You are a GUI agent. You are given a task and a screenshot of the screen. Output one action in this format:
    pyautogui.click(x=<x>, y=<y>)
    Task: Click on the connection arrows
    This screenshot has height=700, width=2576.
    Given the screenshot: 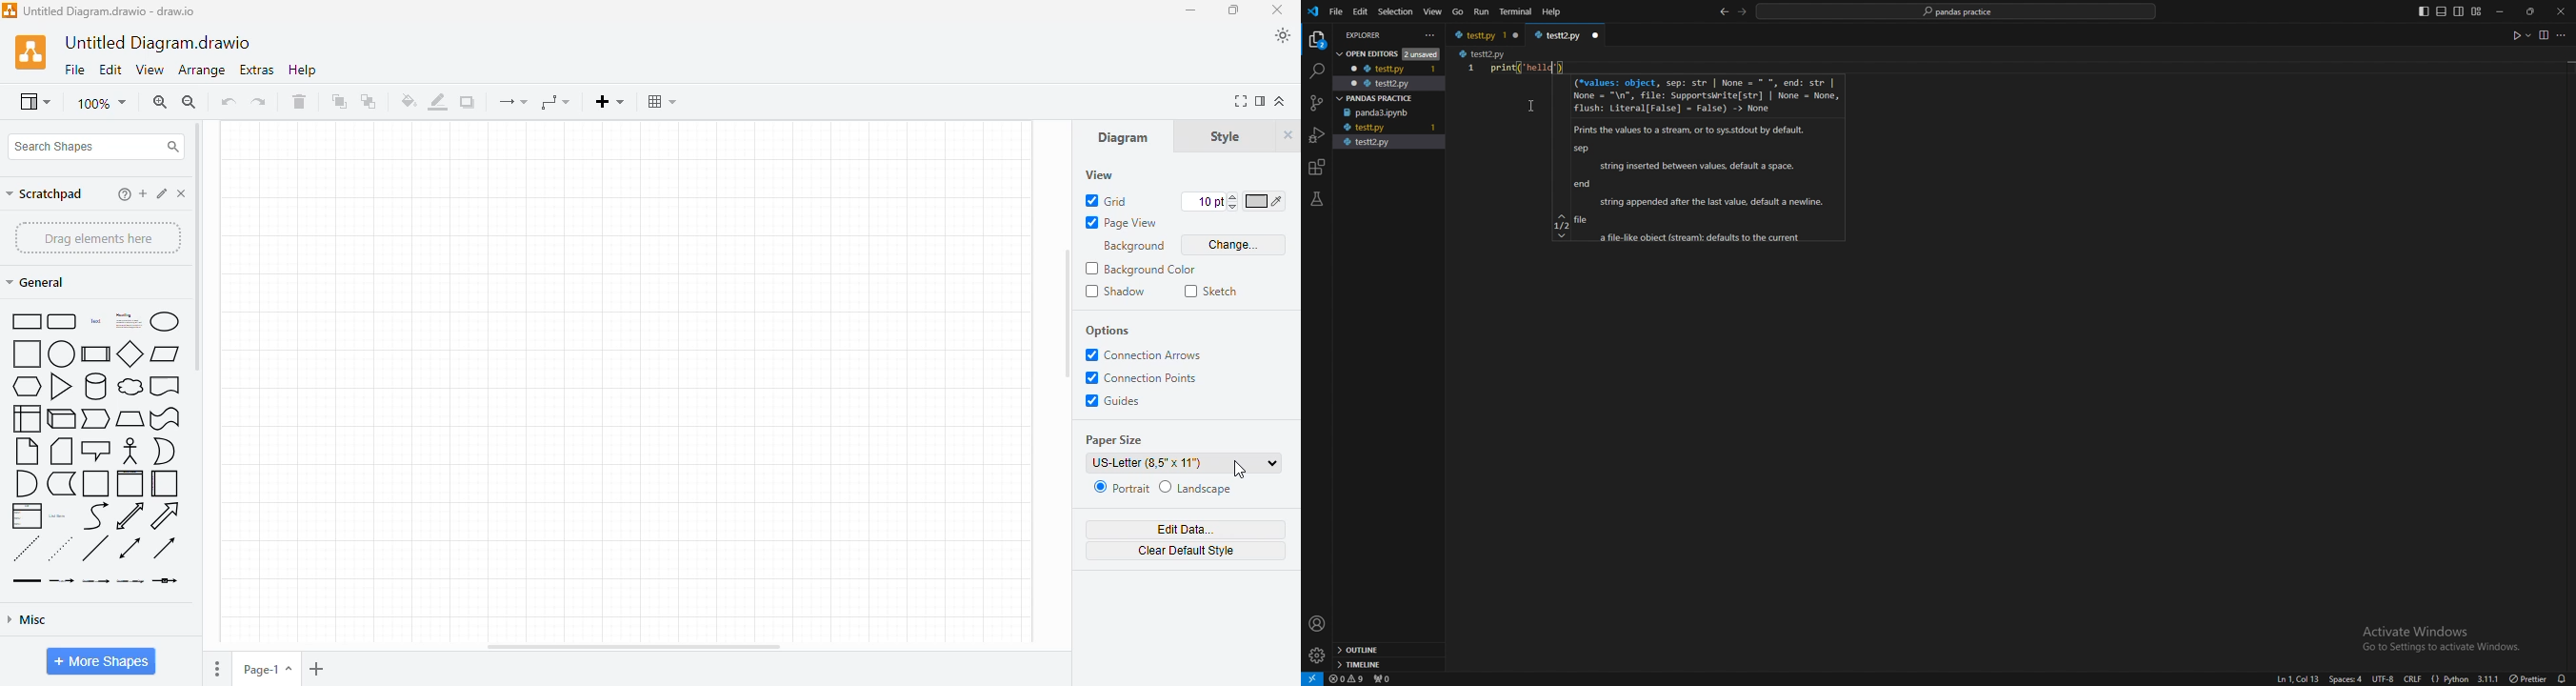 What is the action you would take?
    pyautogui.click(x=1144, y=355)
    